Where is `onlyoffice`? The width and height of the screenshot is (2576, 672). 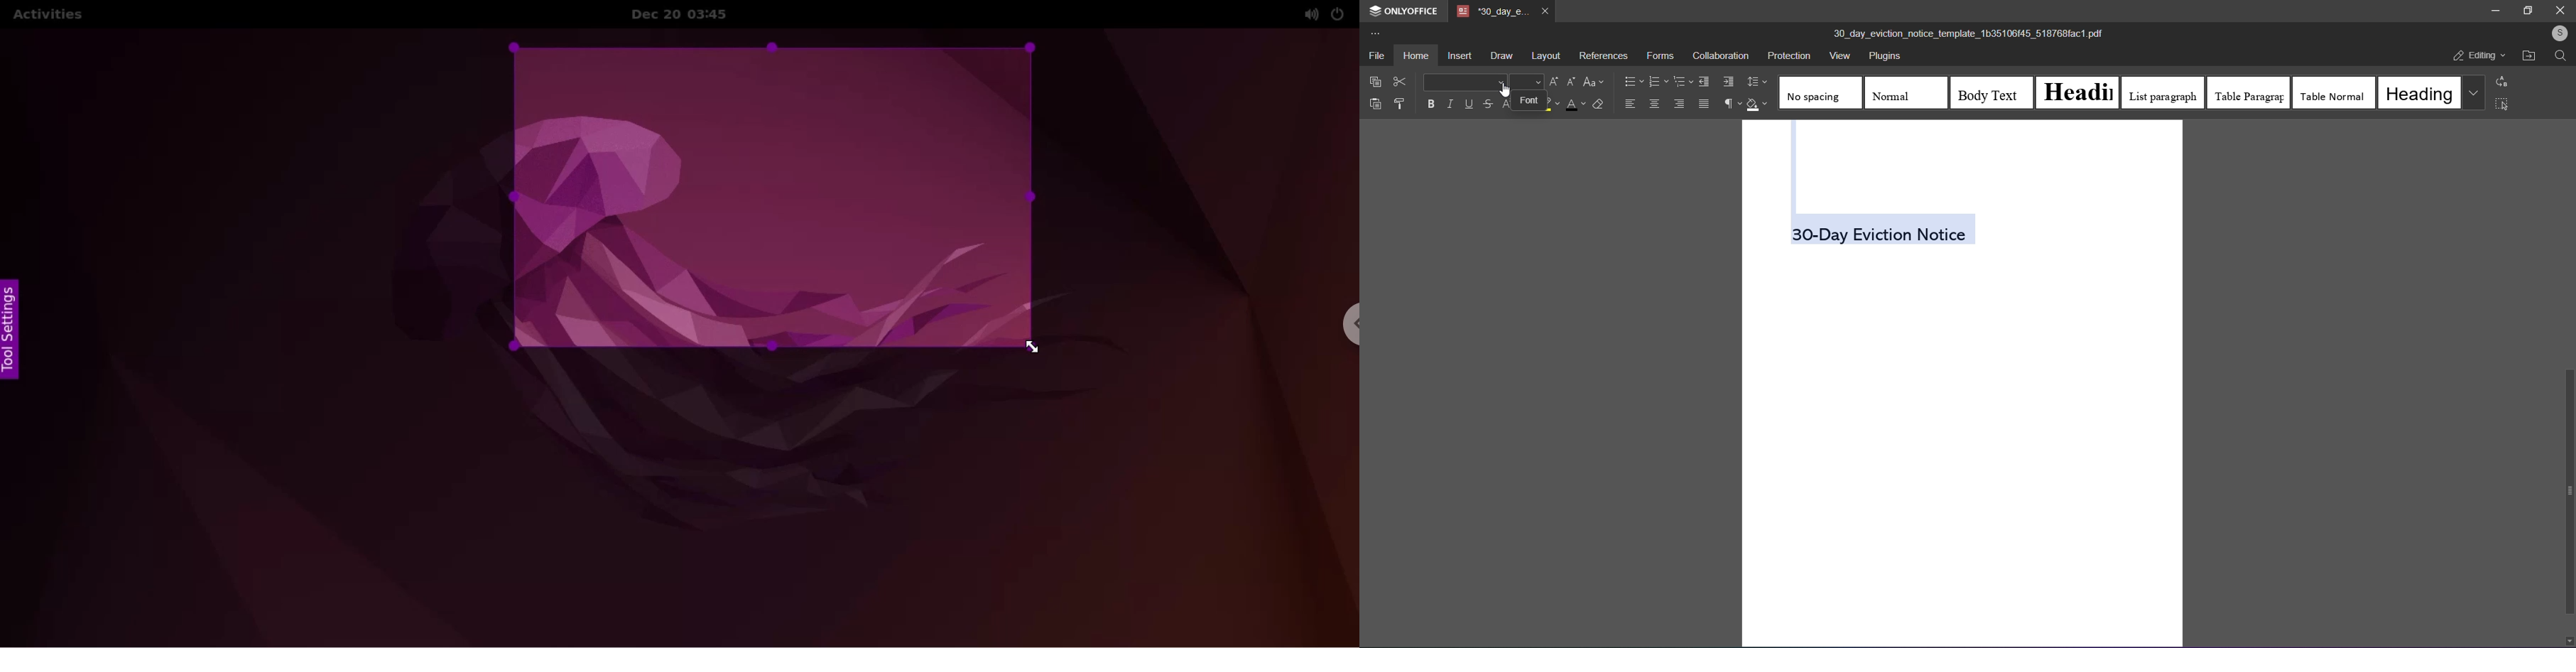 onlyoffice is located at coordinates (1401, 10).